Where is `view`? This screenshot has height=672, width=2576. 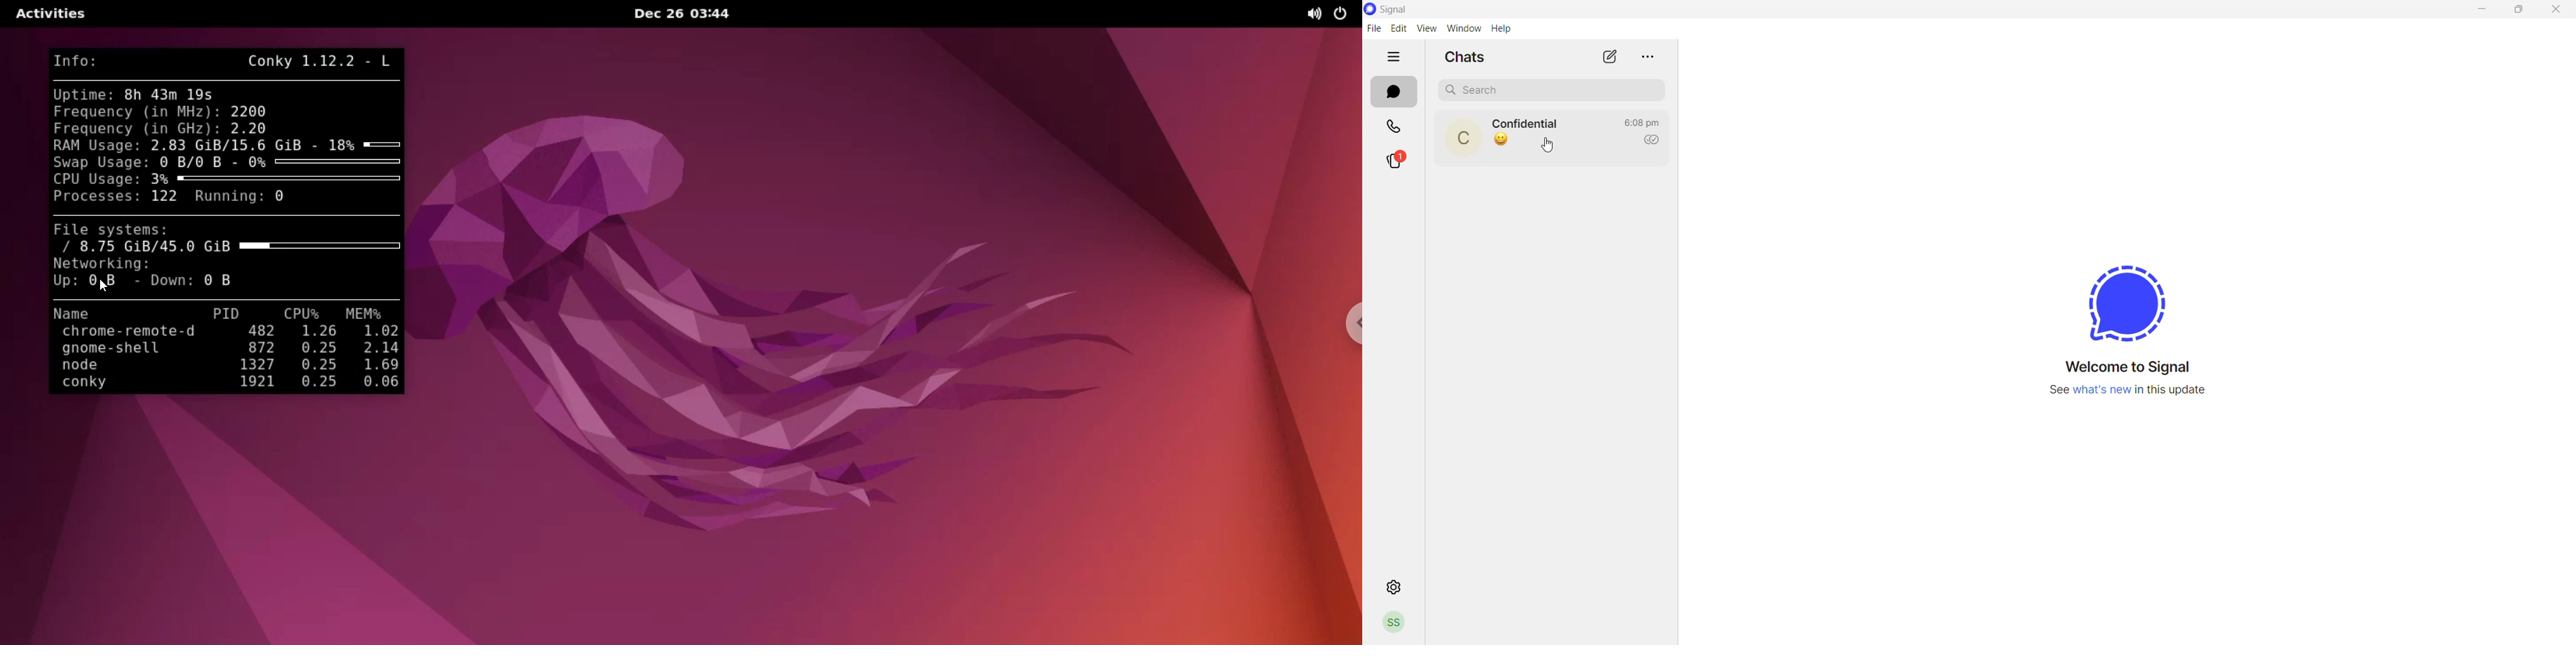
view is located at coordinates (1425, 28).